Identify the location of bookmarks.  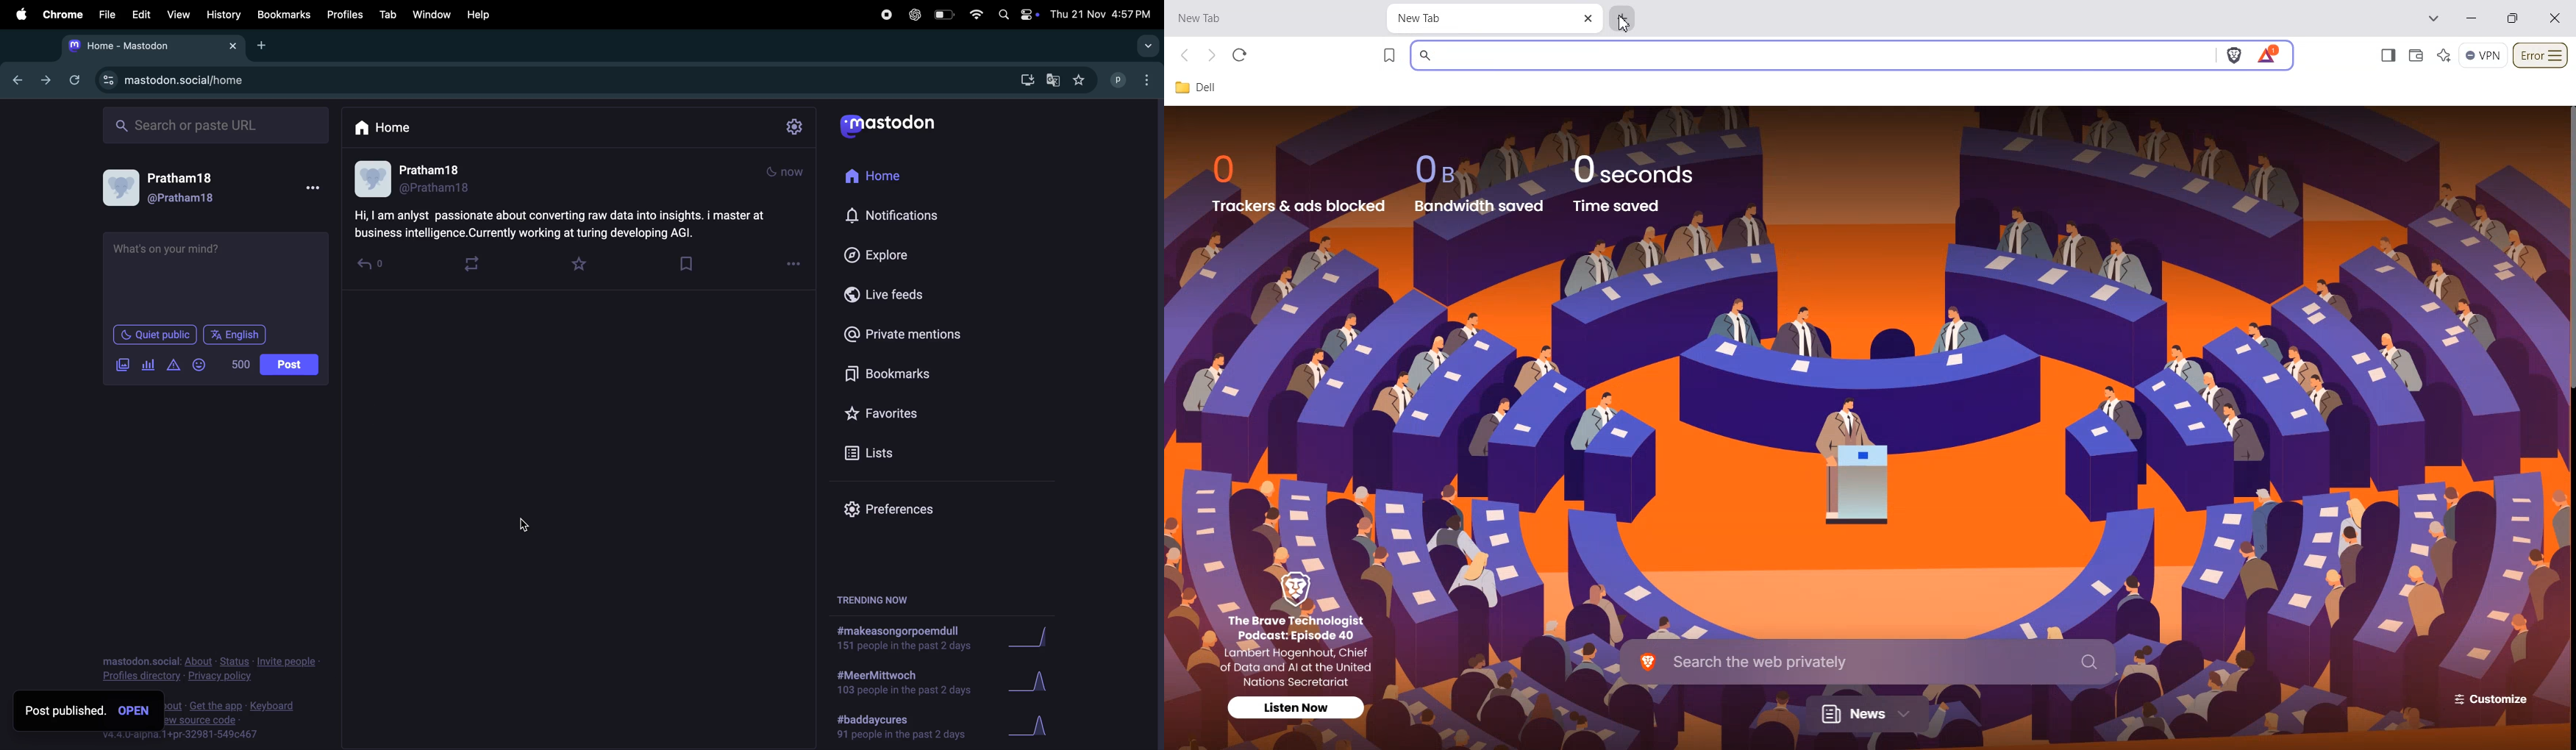
(284, 15).